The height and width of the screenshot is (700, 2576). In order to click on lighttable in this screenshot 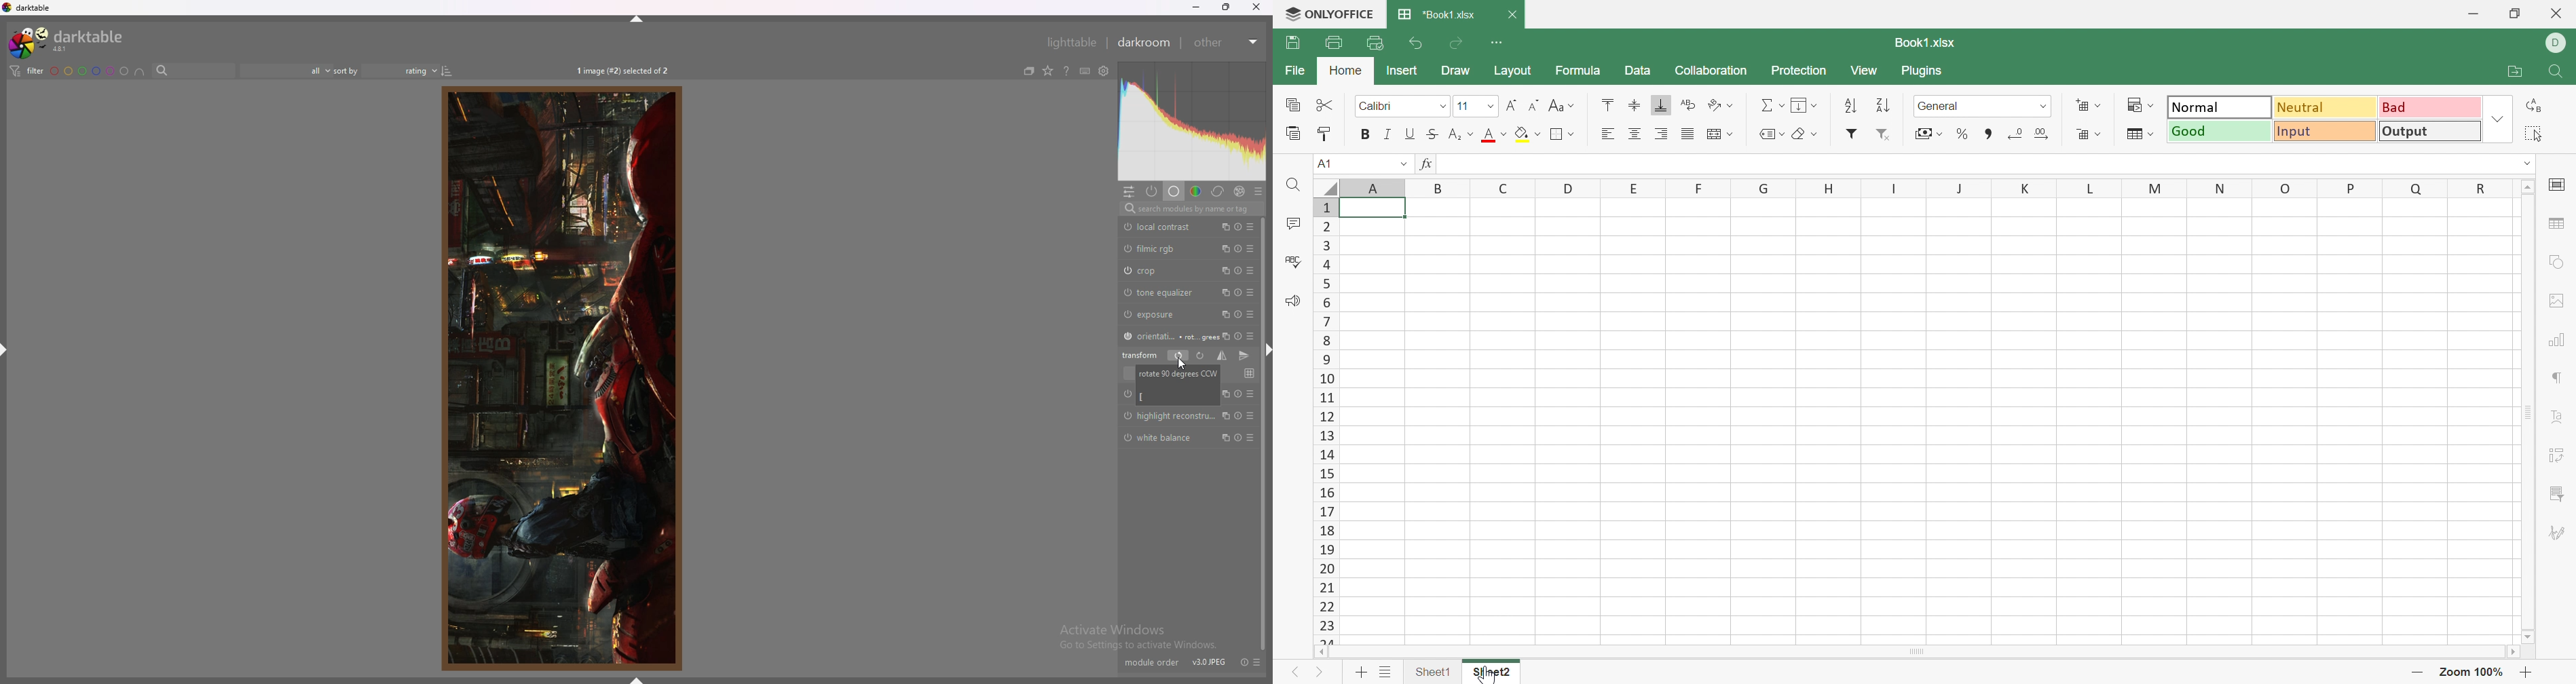, I will do `click(1068, 41)`.